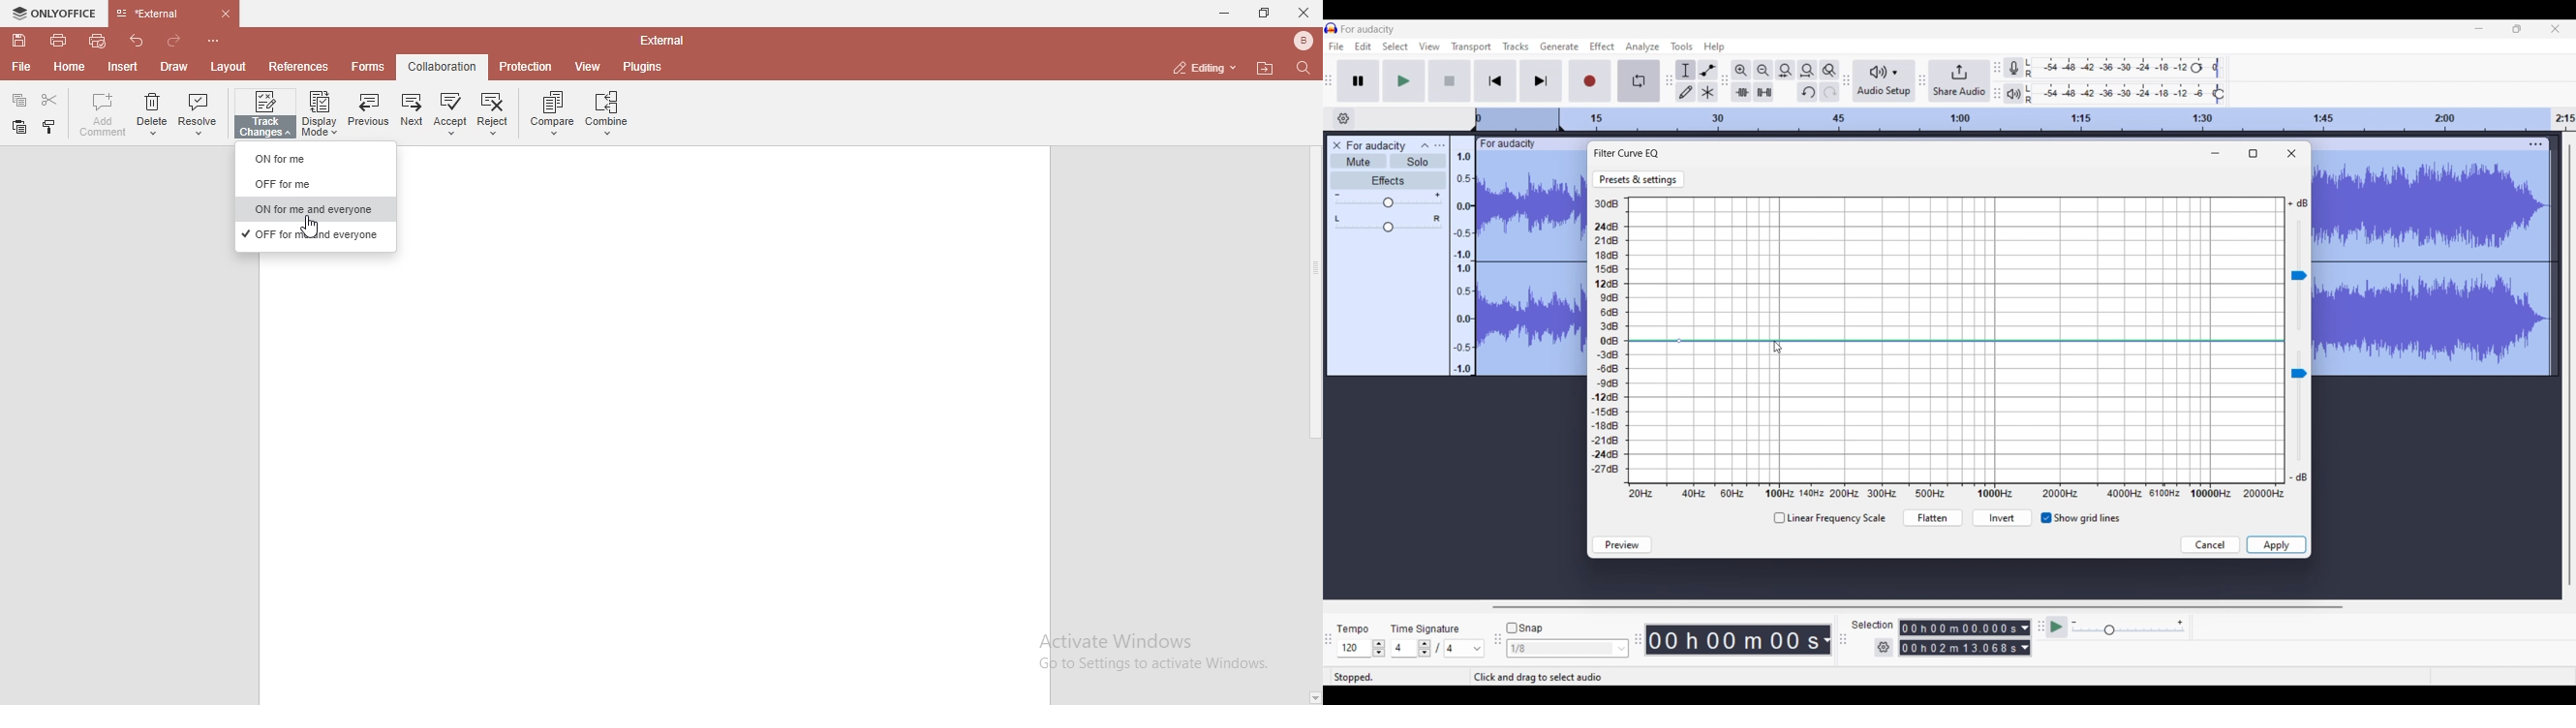  Describe the element at coordinates (1622, 545) in the screenshot. I see `Preview sound` at that location.